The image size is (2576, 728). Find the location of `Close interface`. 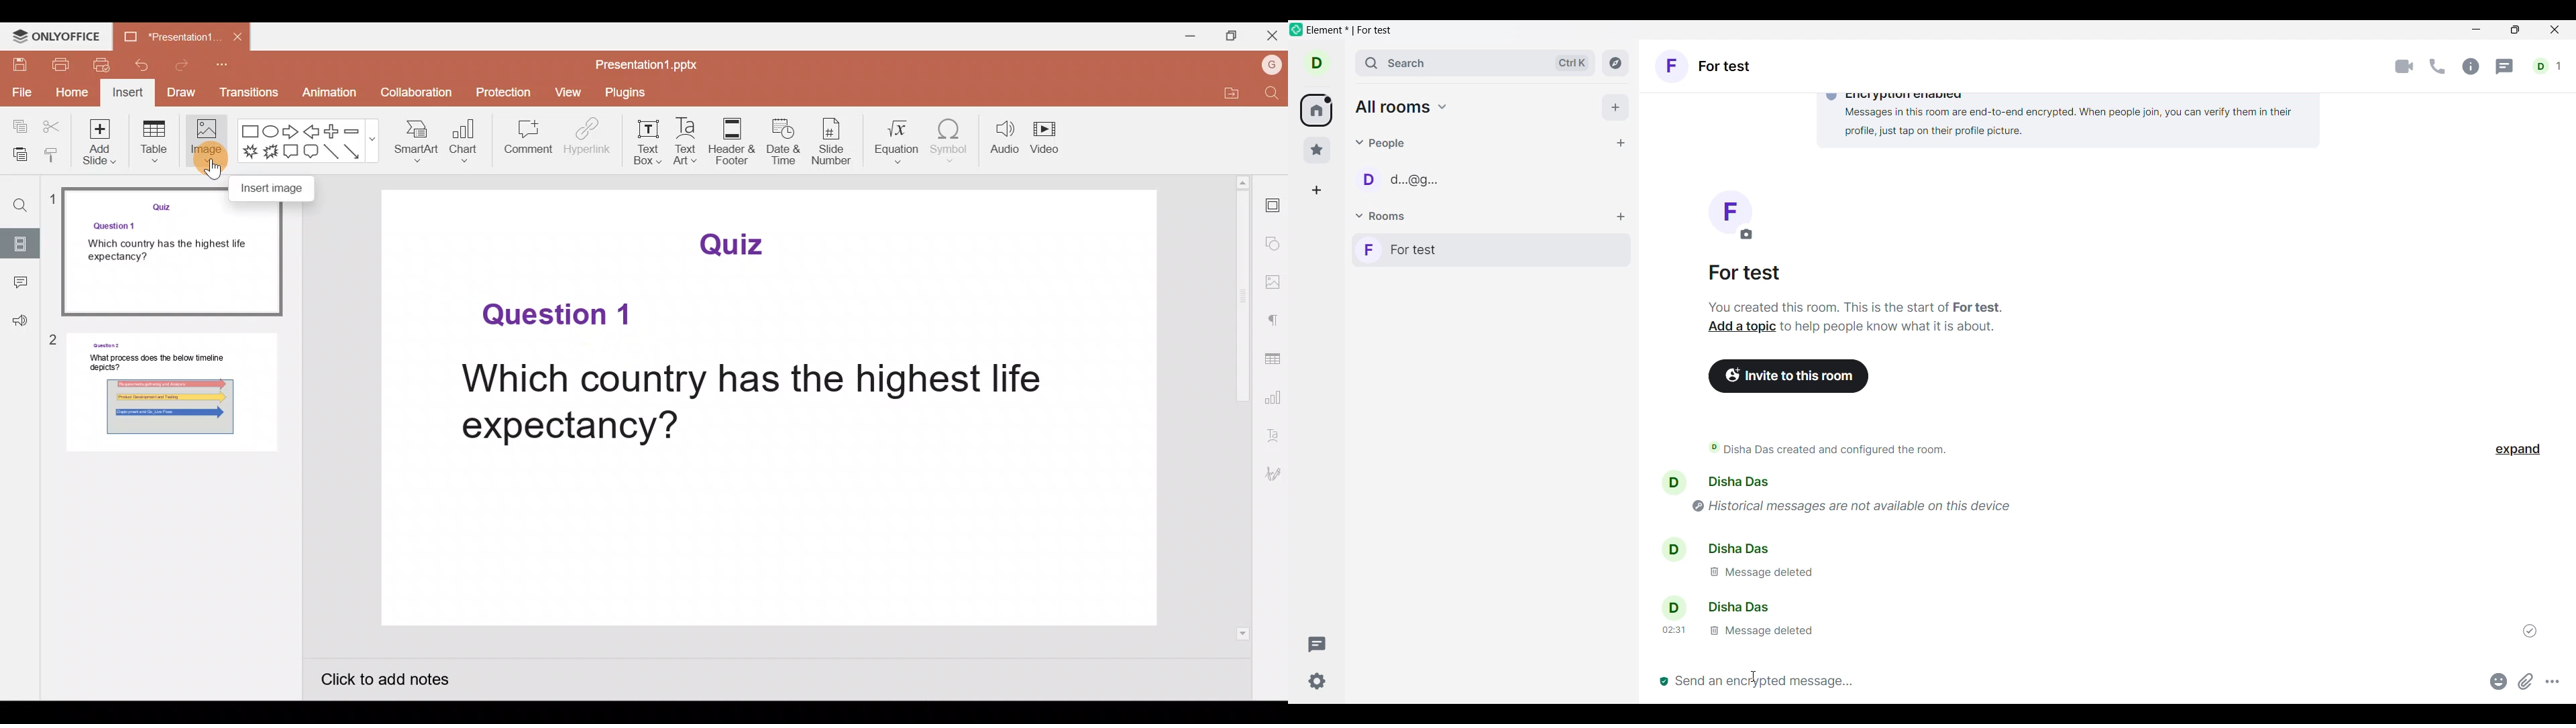

Close interface is located at coordinates (2556, 31).